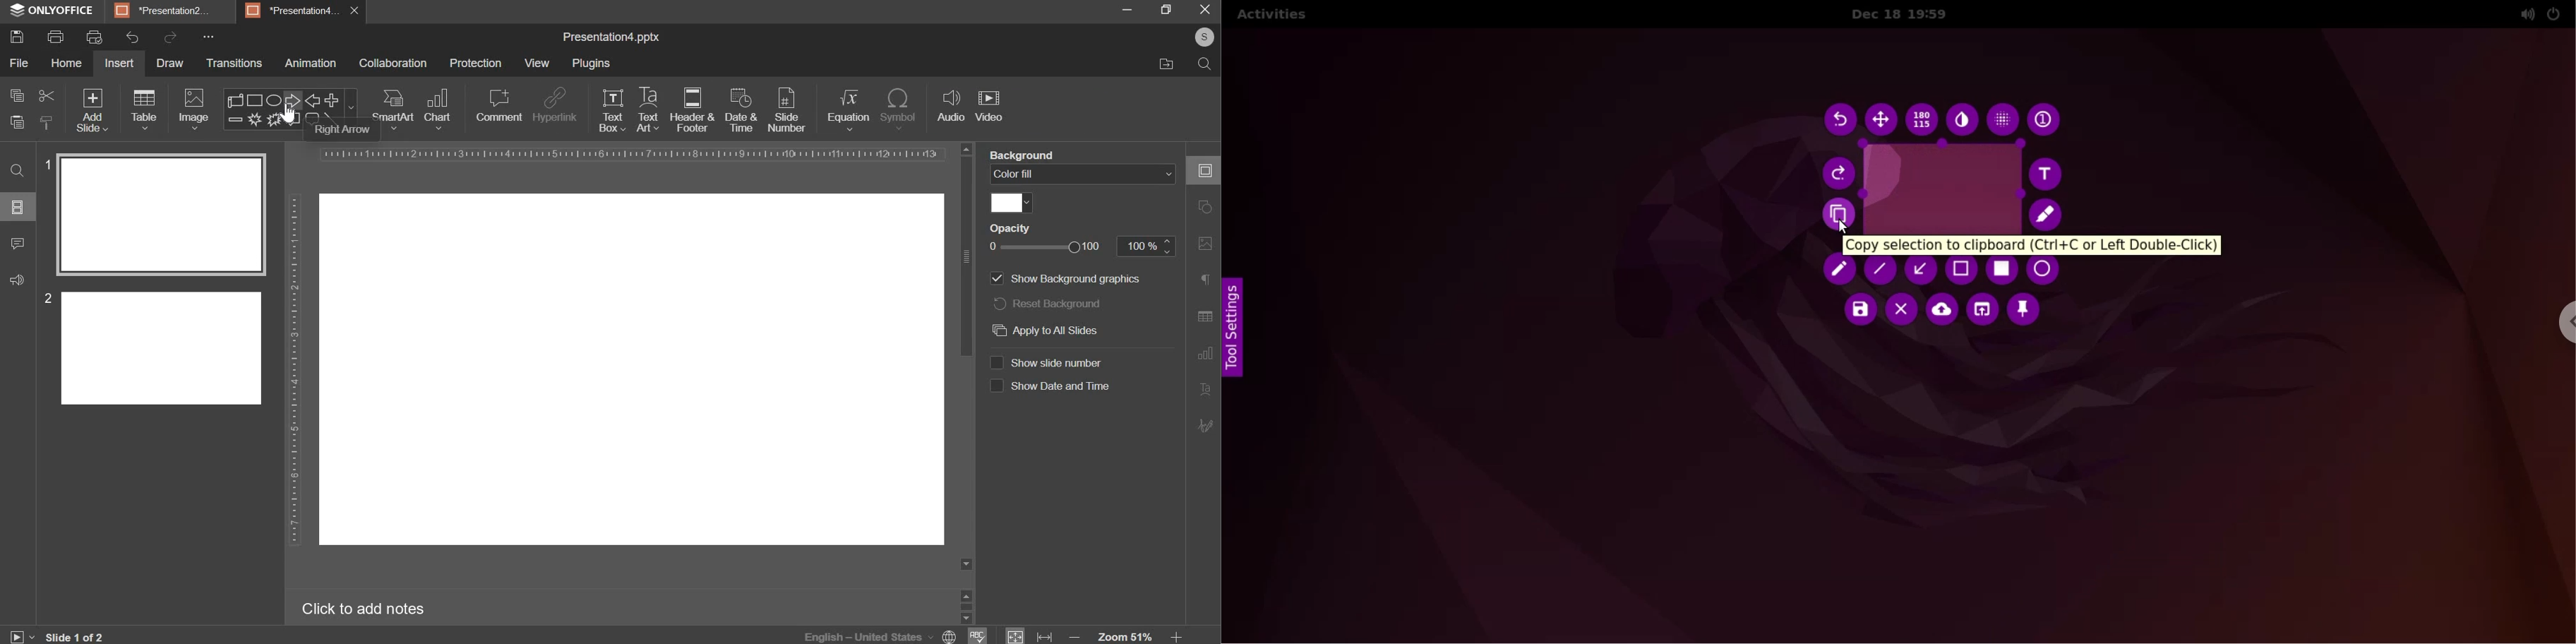  What do you see at coordinates (1838, 270) in the screenshot?
I see `pencil` at bounding box center [1838, 270].